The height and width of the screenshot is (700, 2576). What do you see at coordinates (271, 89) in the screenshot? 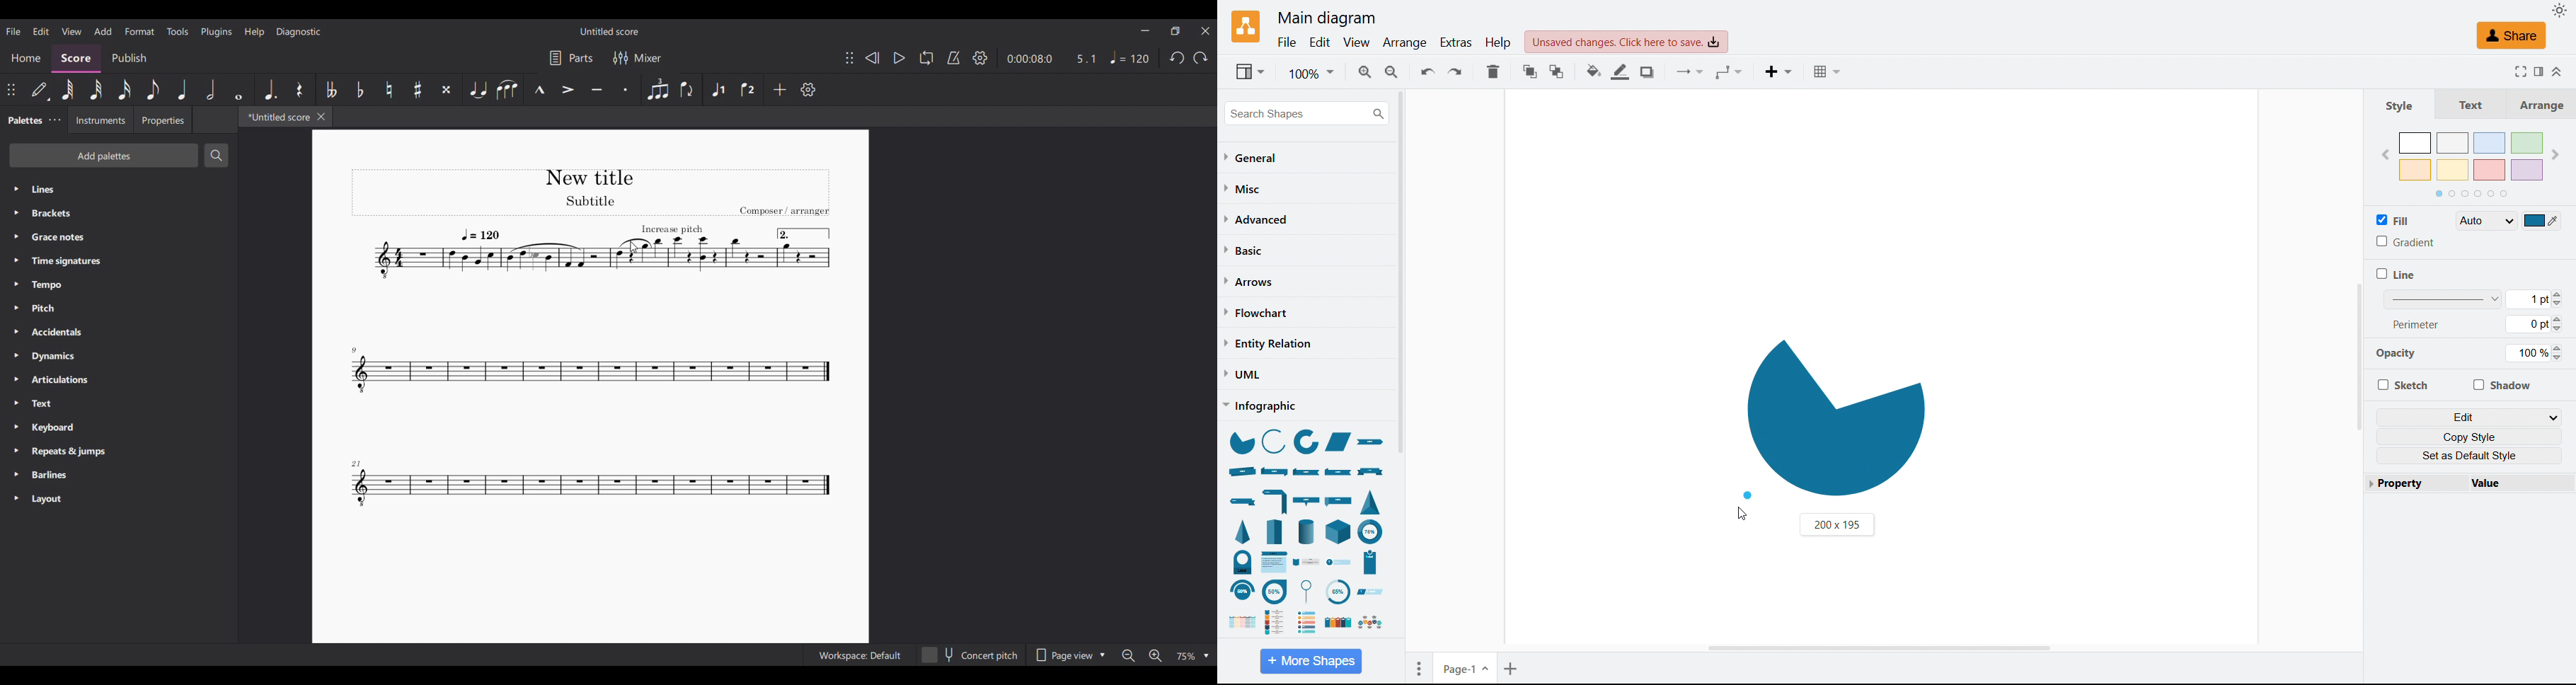
I see `Augmentation dot` at bounding box center [271, 89].